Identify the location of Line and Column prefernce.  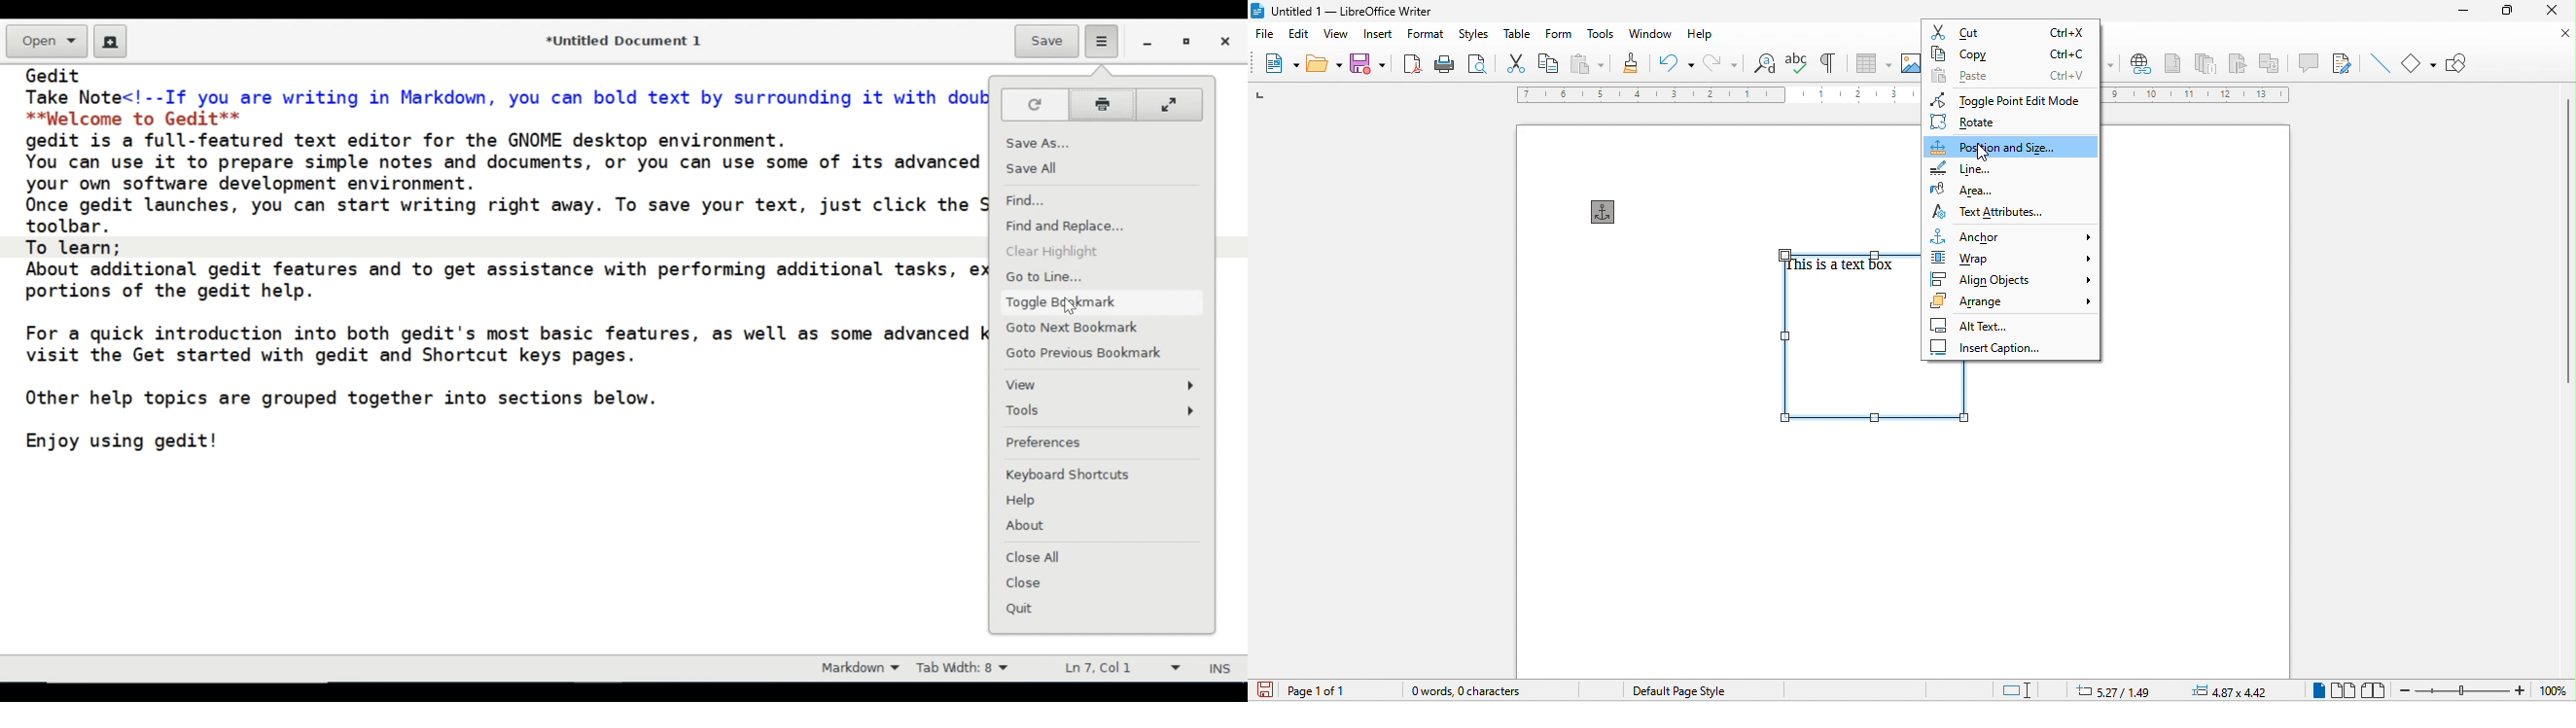
(1121, 670).